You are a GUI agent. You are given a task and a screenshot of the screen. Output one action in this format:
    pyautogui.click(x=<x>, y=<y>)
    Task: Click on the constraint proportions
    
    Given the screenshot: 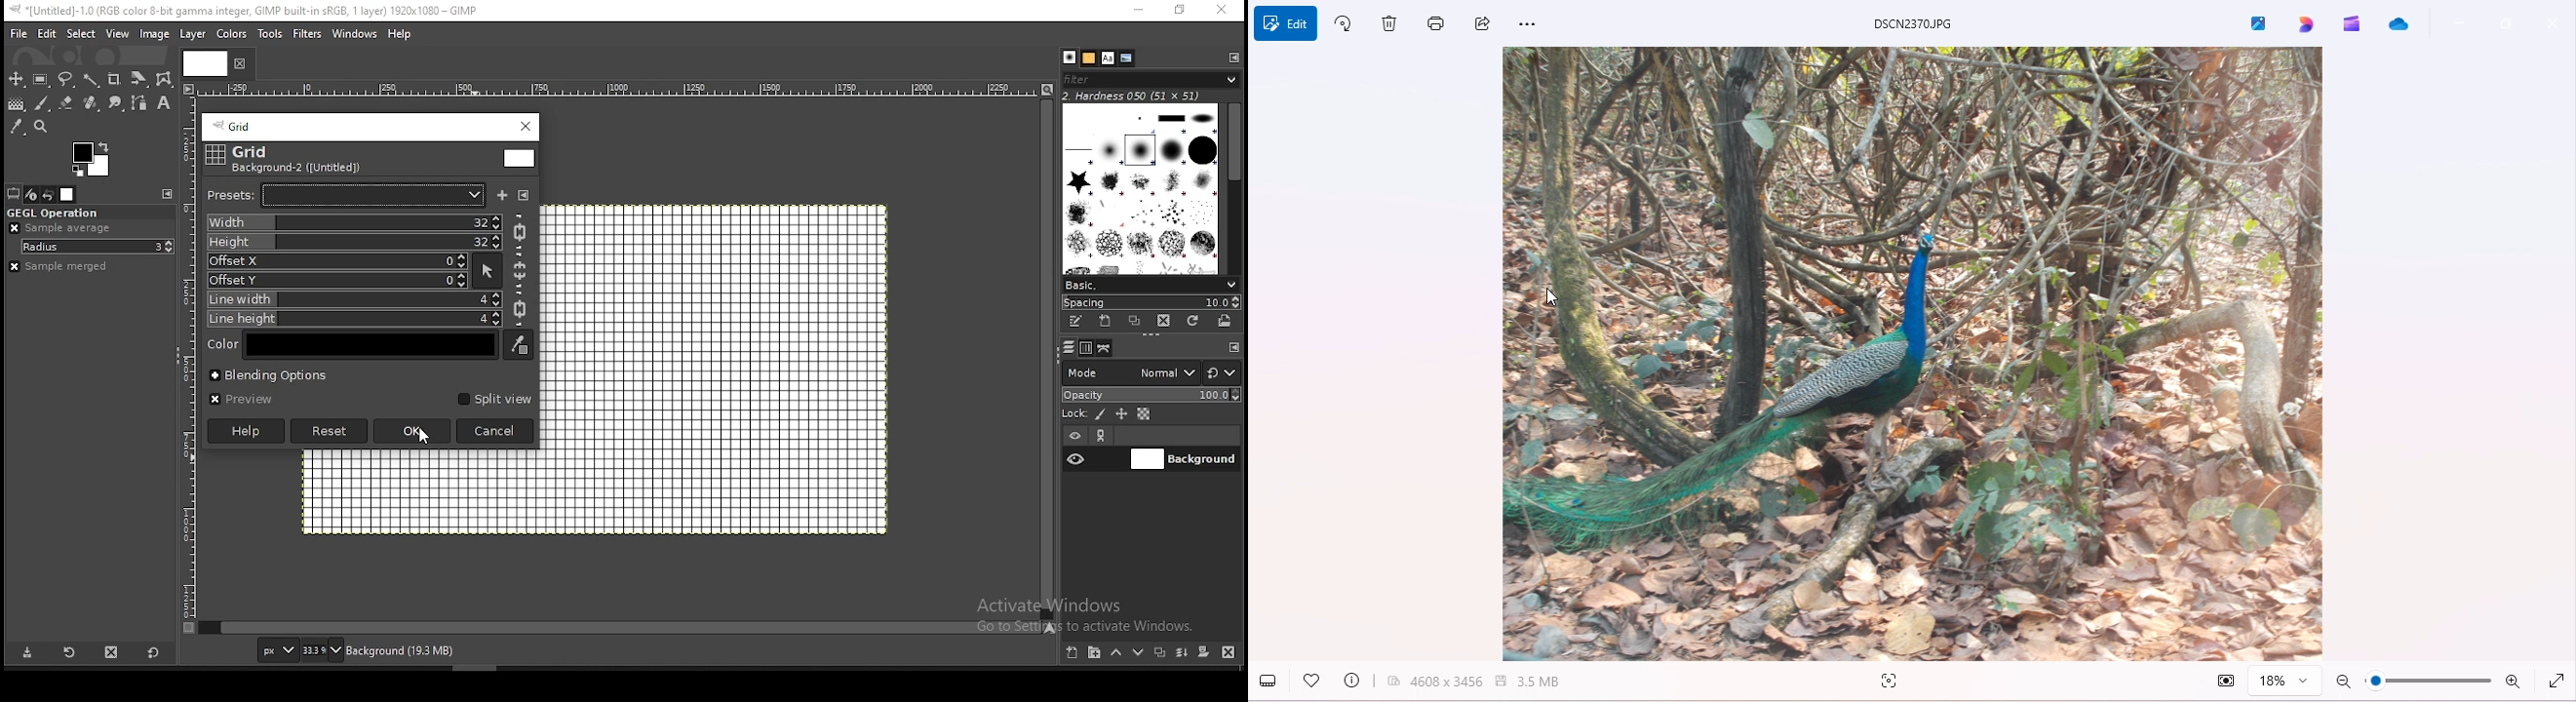 What is the action you would take?
    pyautogui.click(x=522, y=271)
    